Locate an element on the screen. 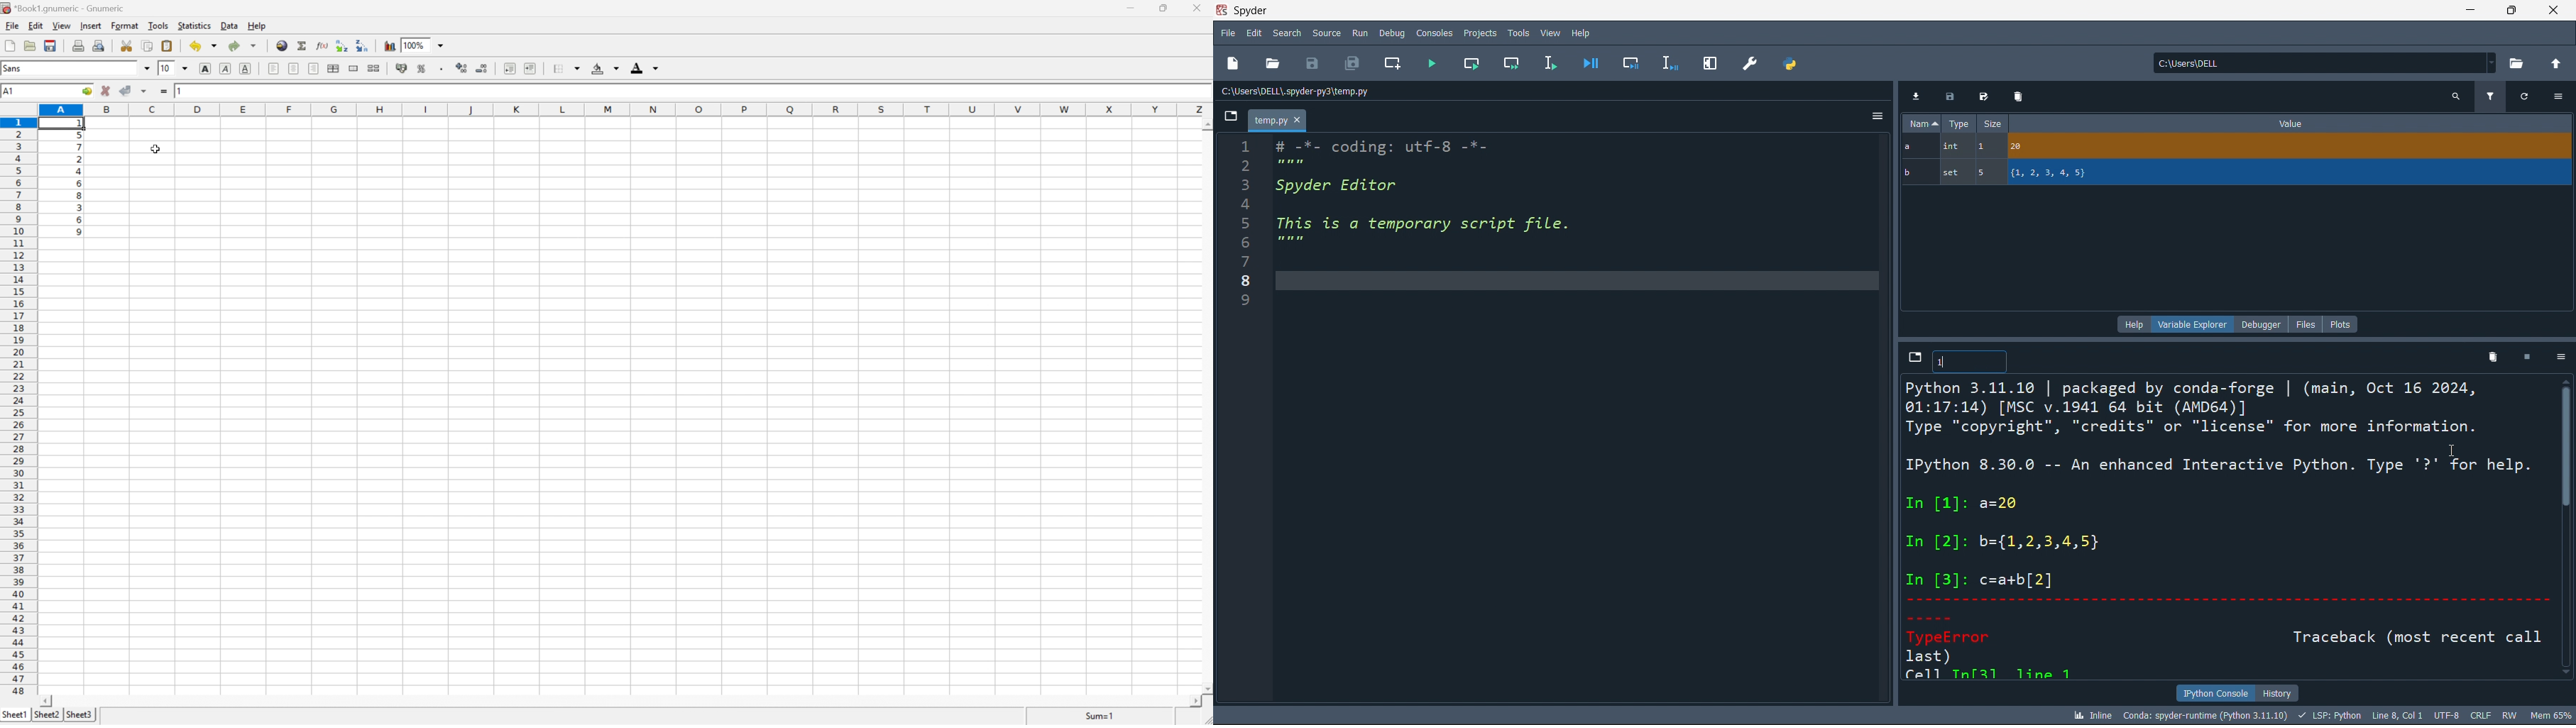  align left is located at coordinates (274, 69).